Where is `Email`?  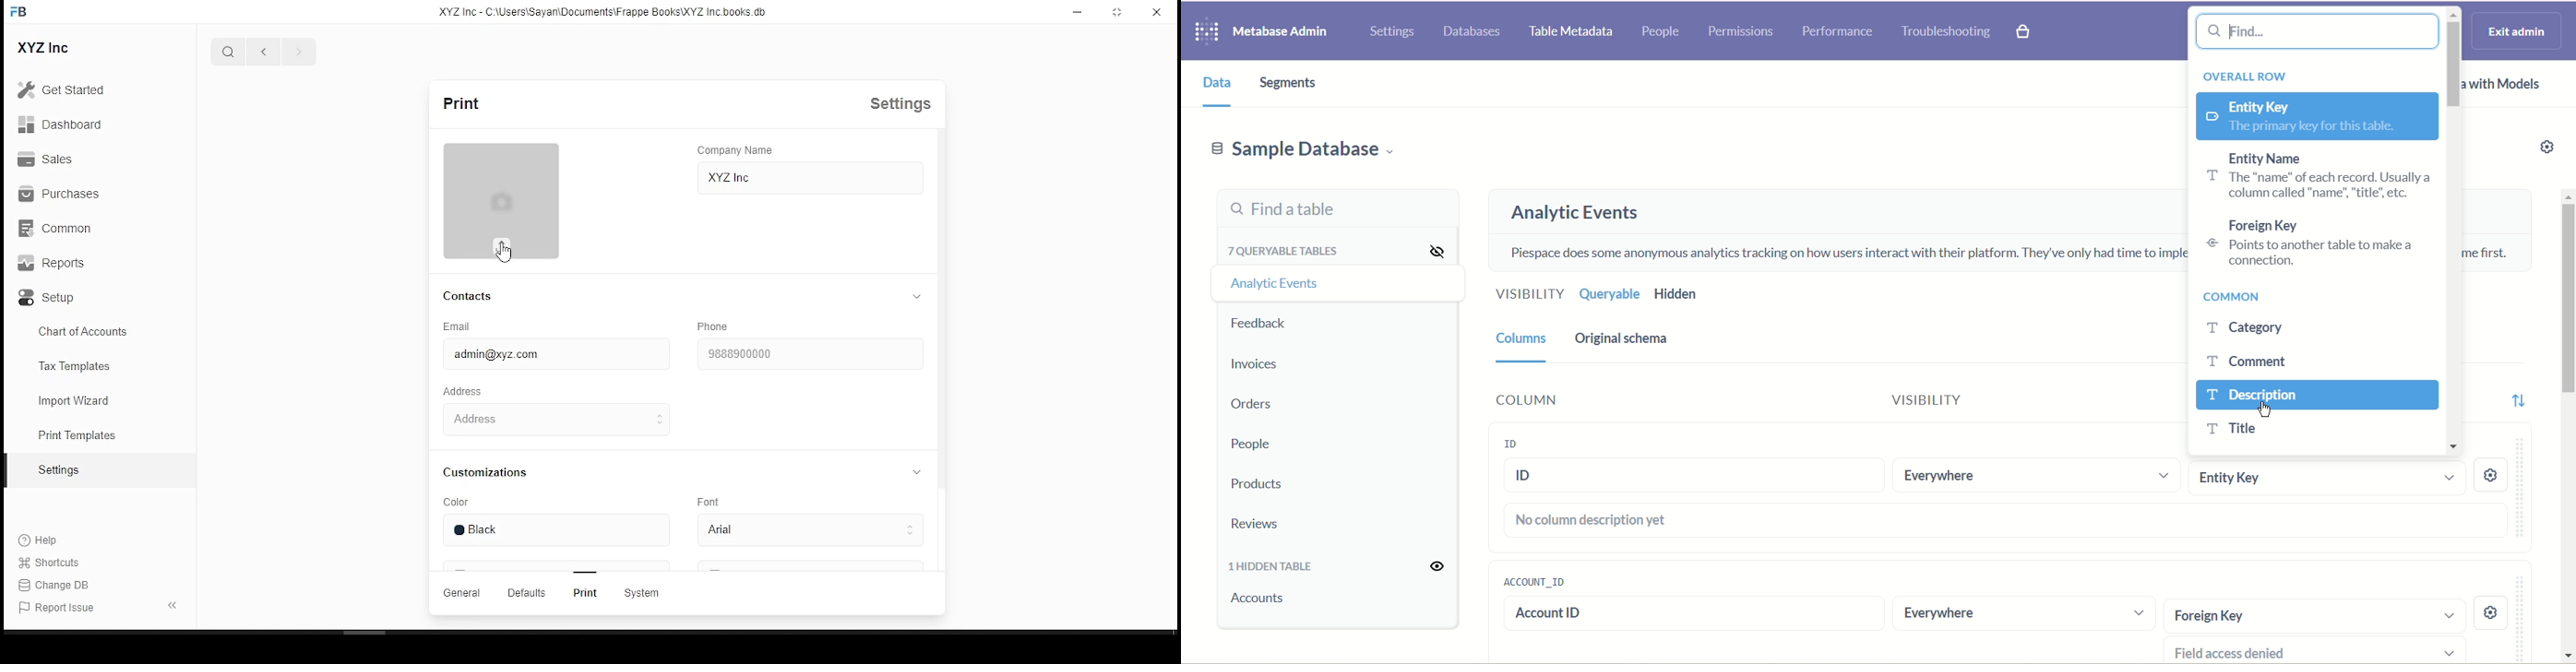 Email is located at coordinates (459, 326).